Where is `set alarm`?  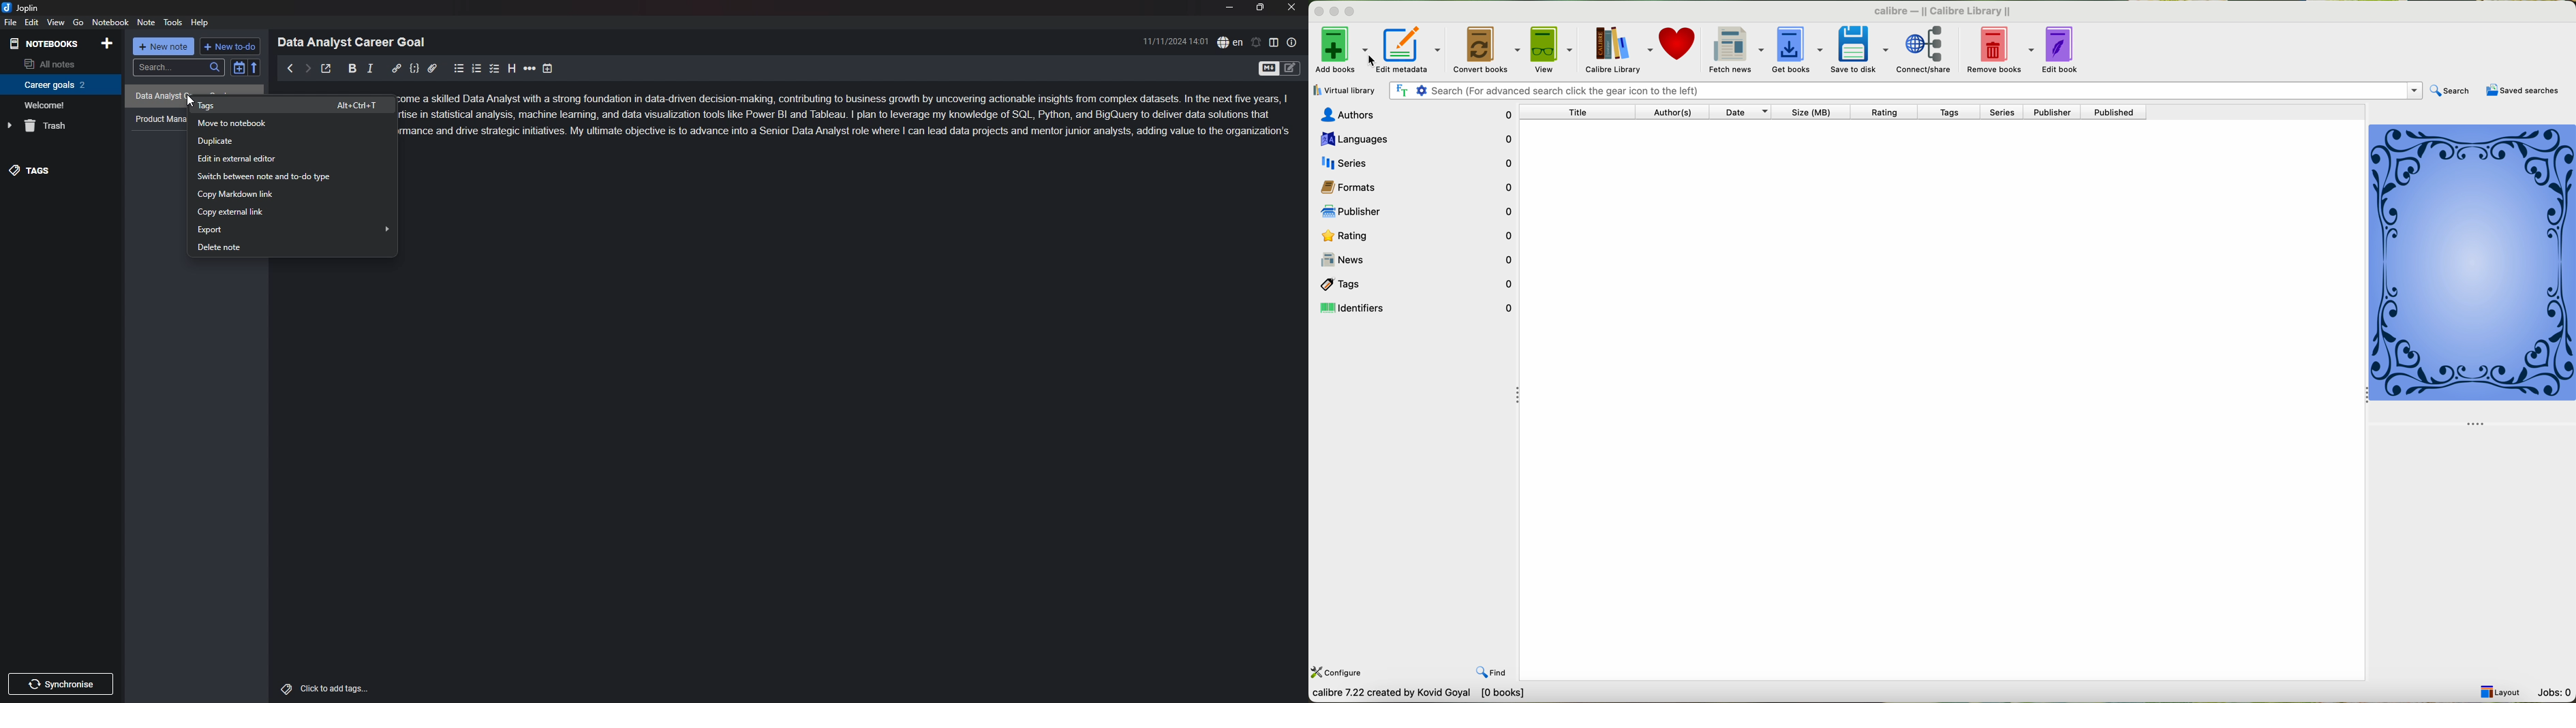 set alarm is located at coordinates (1257, 42).